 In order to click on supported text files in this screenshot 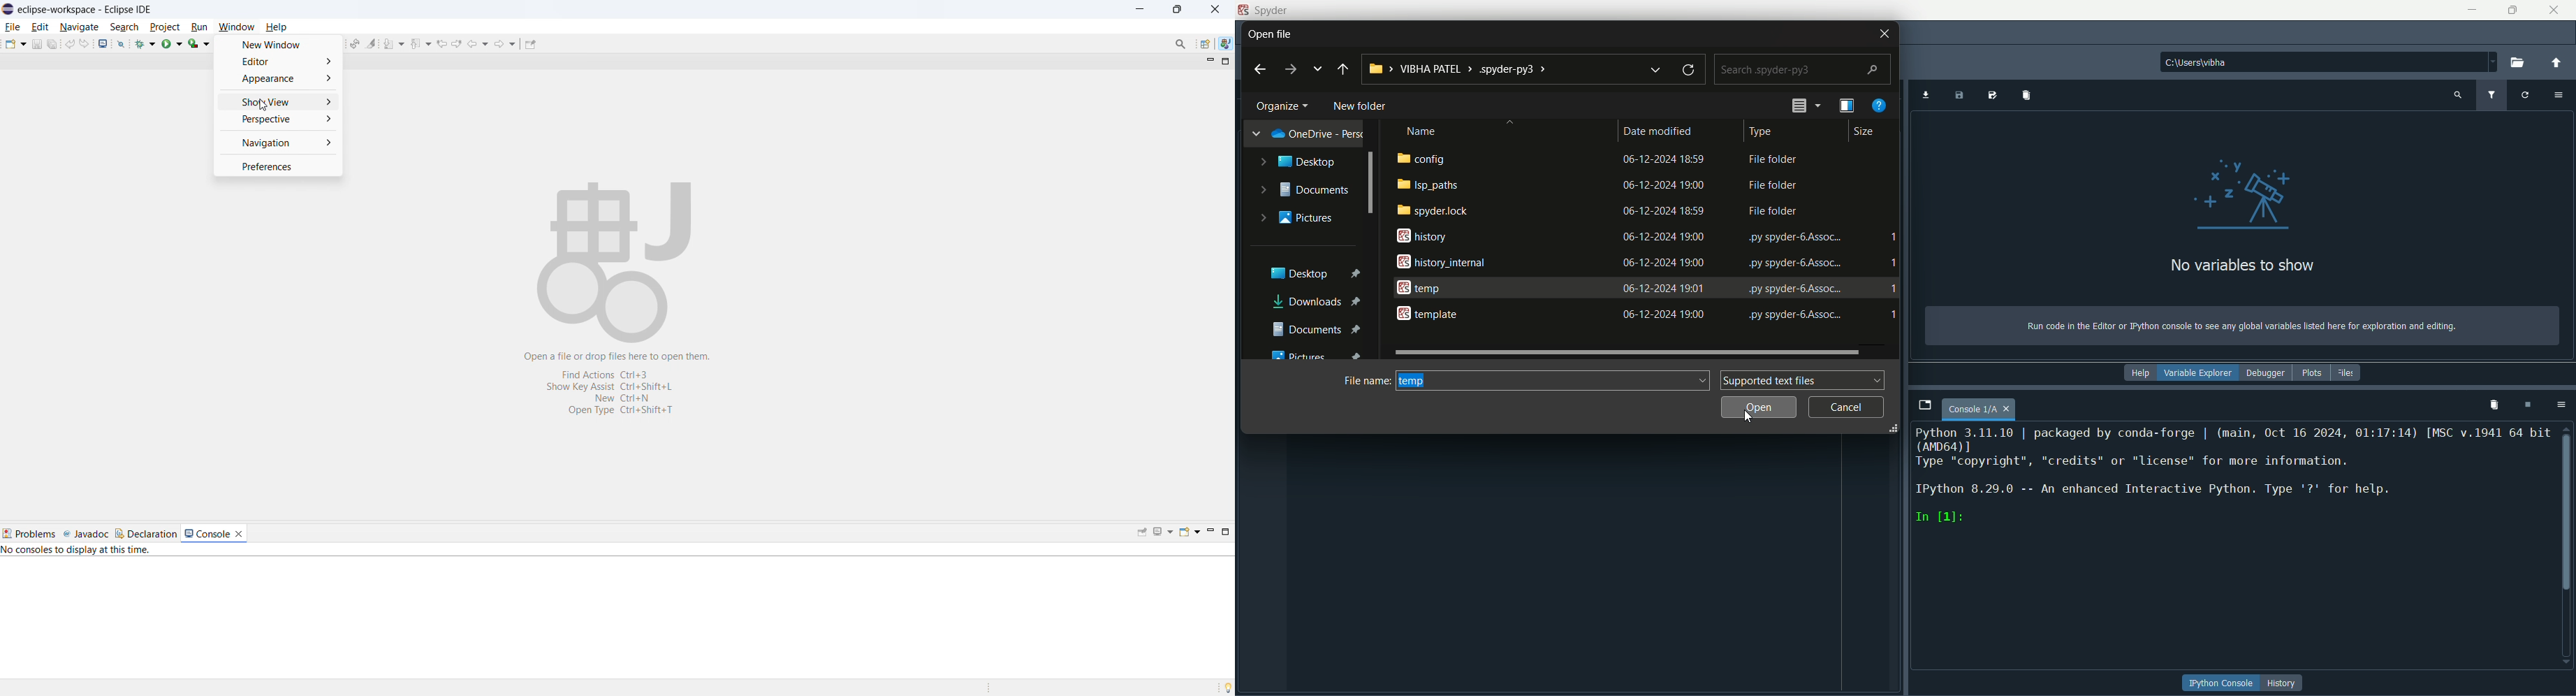, I will do `click(1804, 379)`.